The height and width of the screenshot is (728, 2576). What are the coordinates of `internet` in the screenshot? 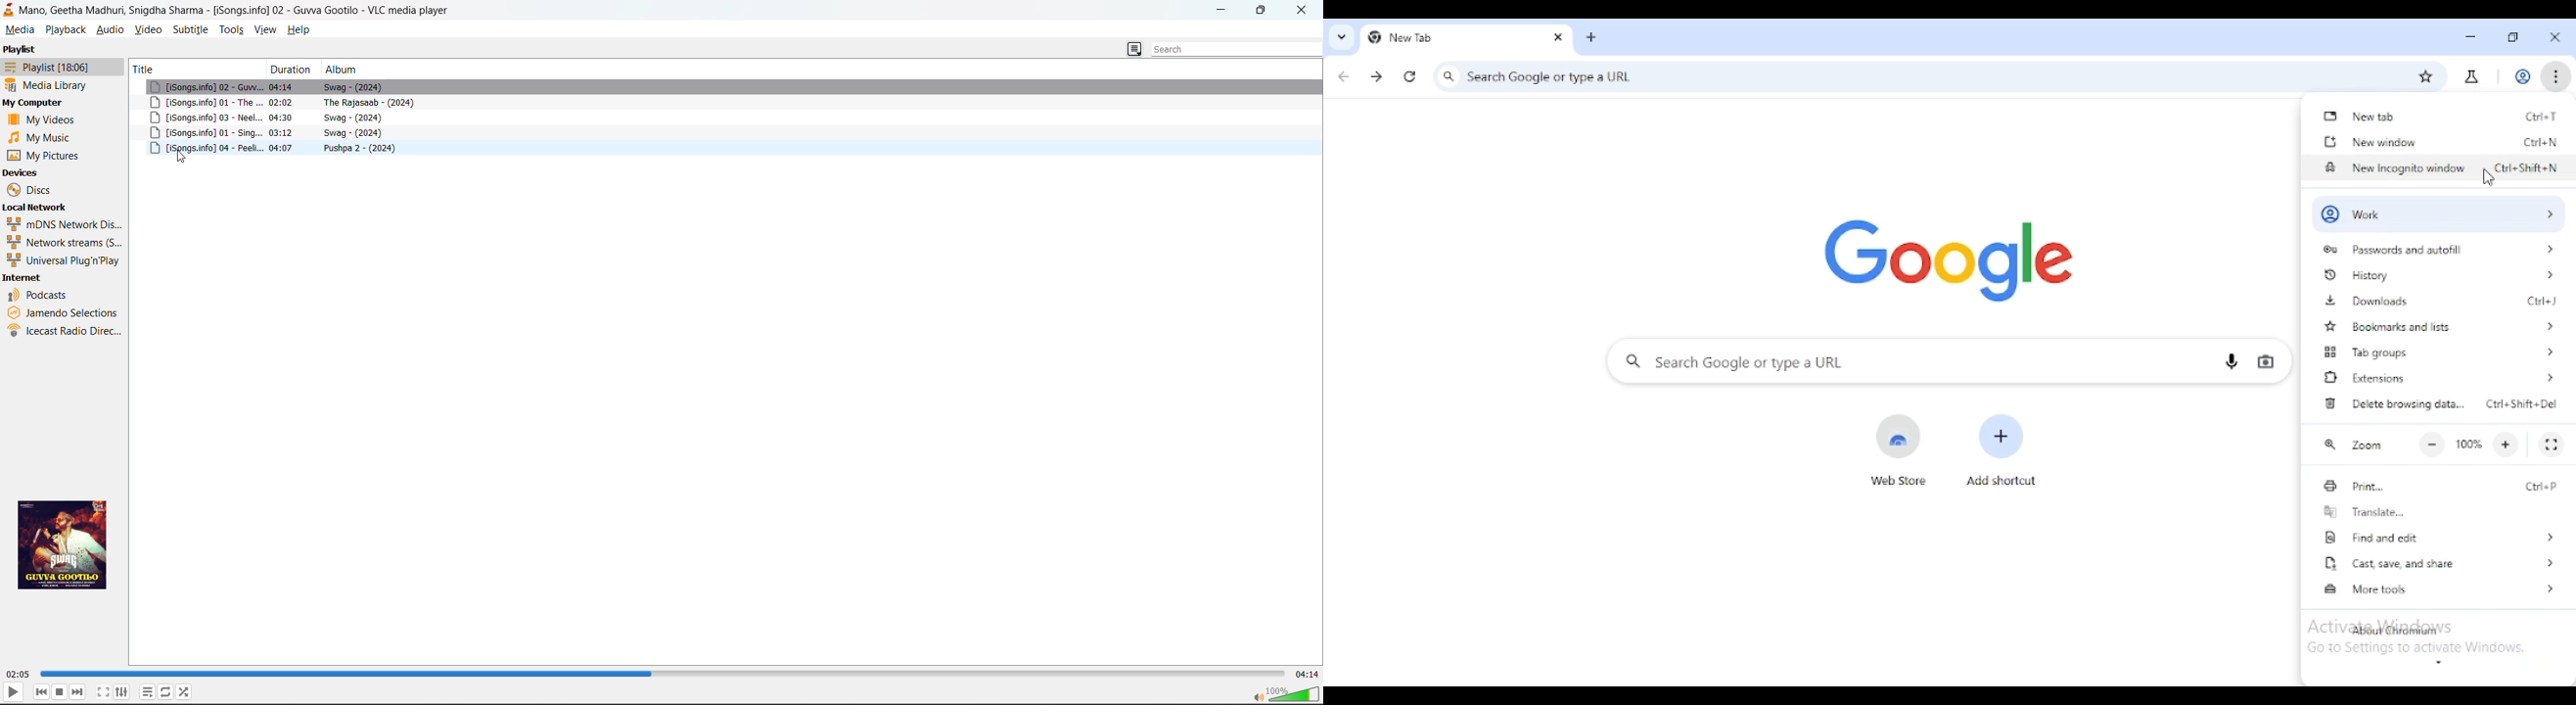 It's located at (23, 279).